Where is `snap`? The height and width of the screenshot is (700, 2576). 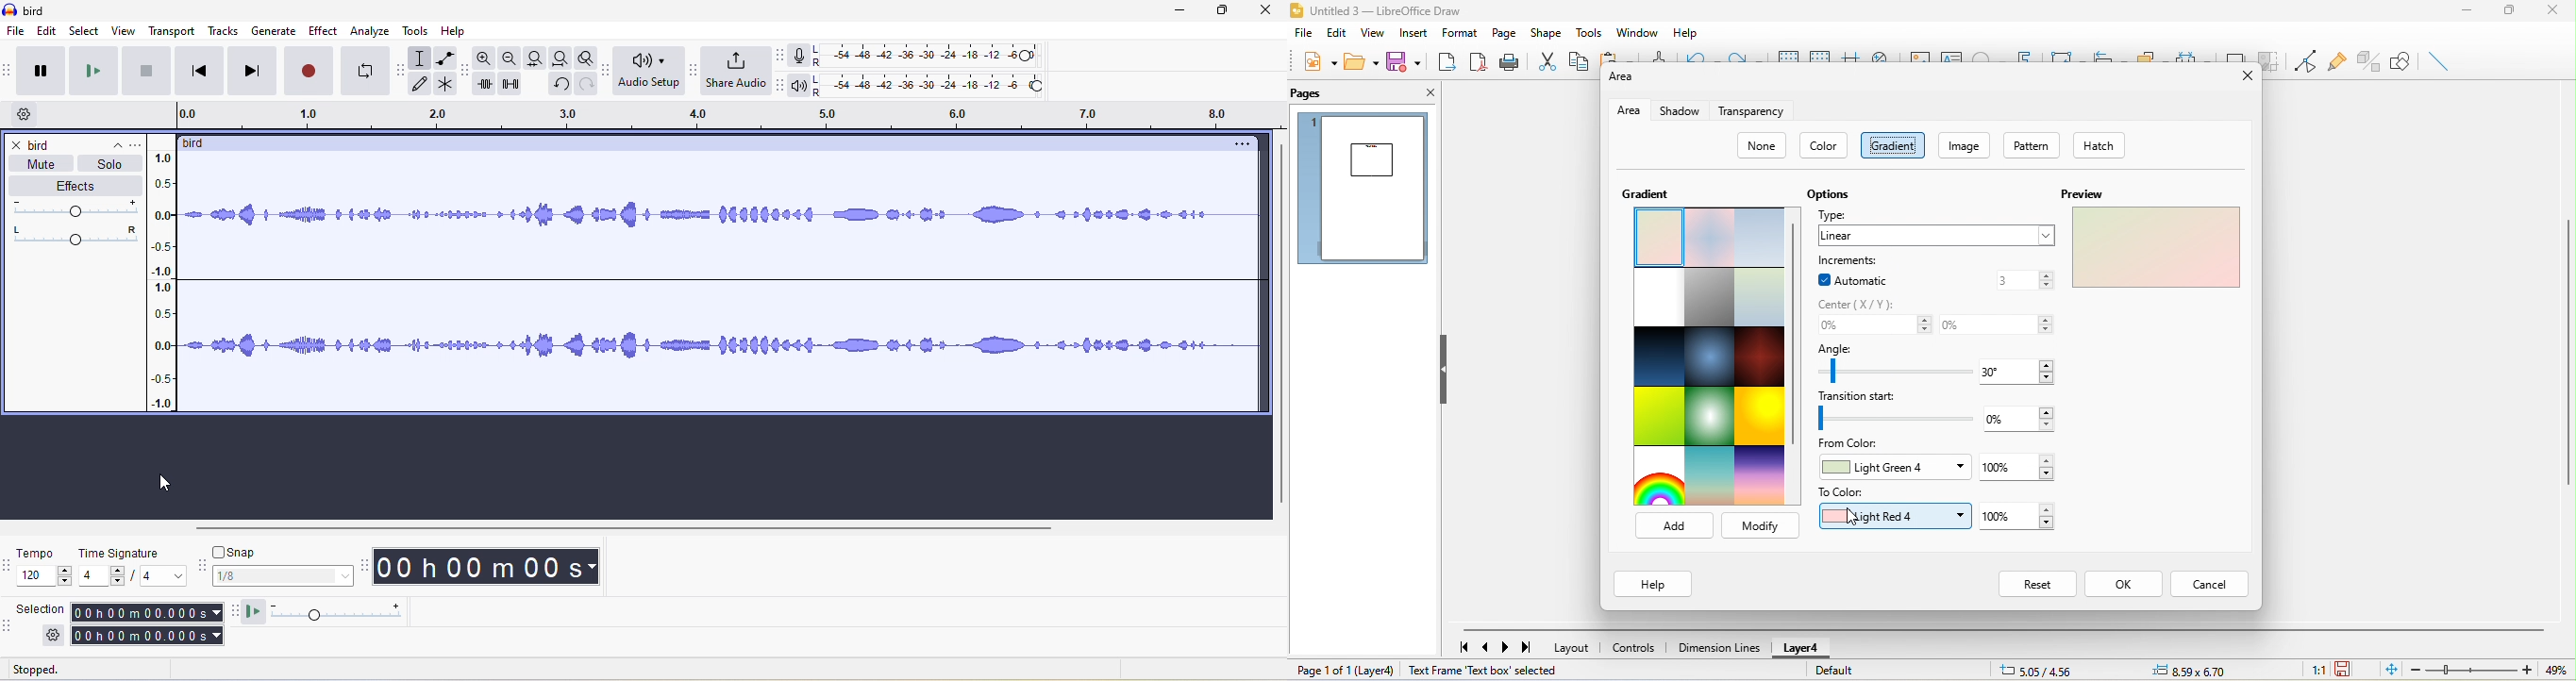 snap is located at coordinates (288, 576).